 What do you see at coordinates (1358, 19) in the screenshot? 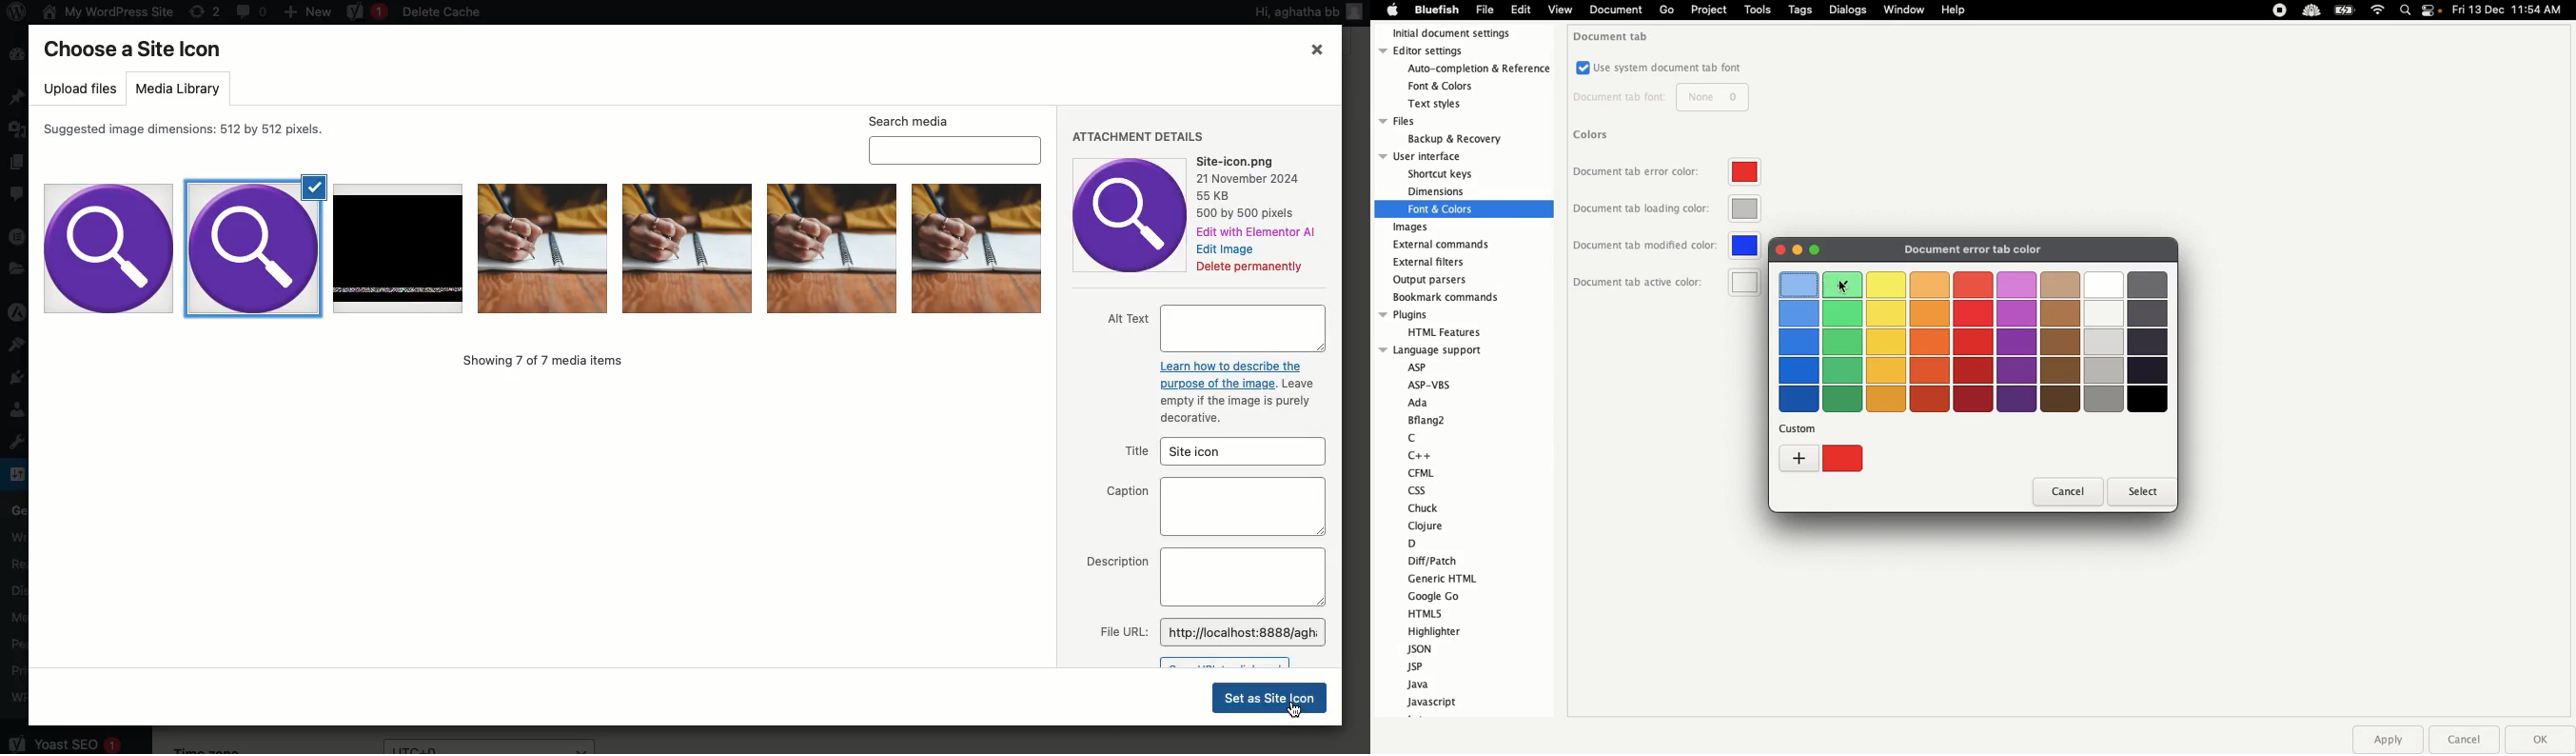
I see `user icon` at bounding box center [1358, 19].